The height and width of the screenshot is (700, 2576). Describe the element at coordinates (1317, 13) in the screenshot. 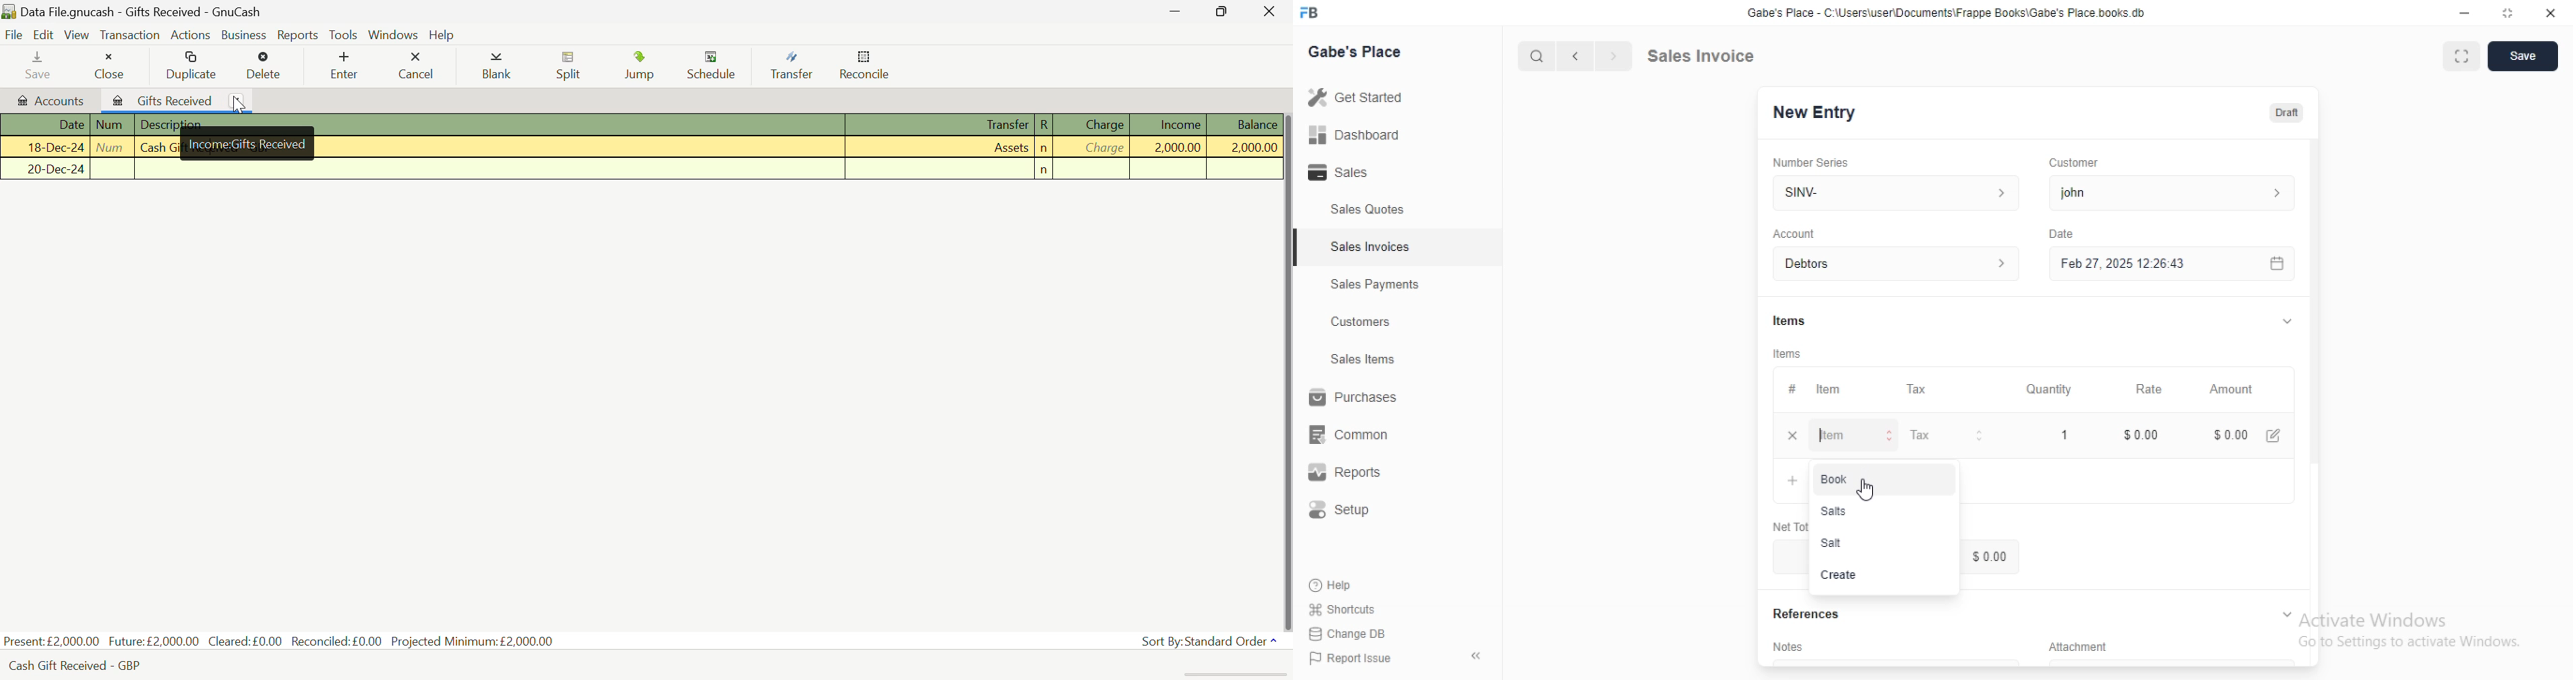

I see `Logo` at that location.